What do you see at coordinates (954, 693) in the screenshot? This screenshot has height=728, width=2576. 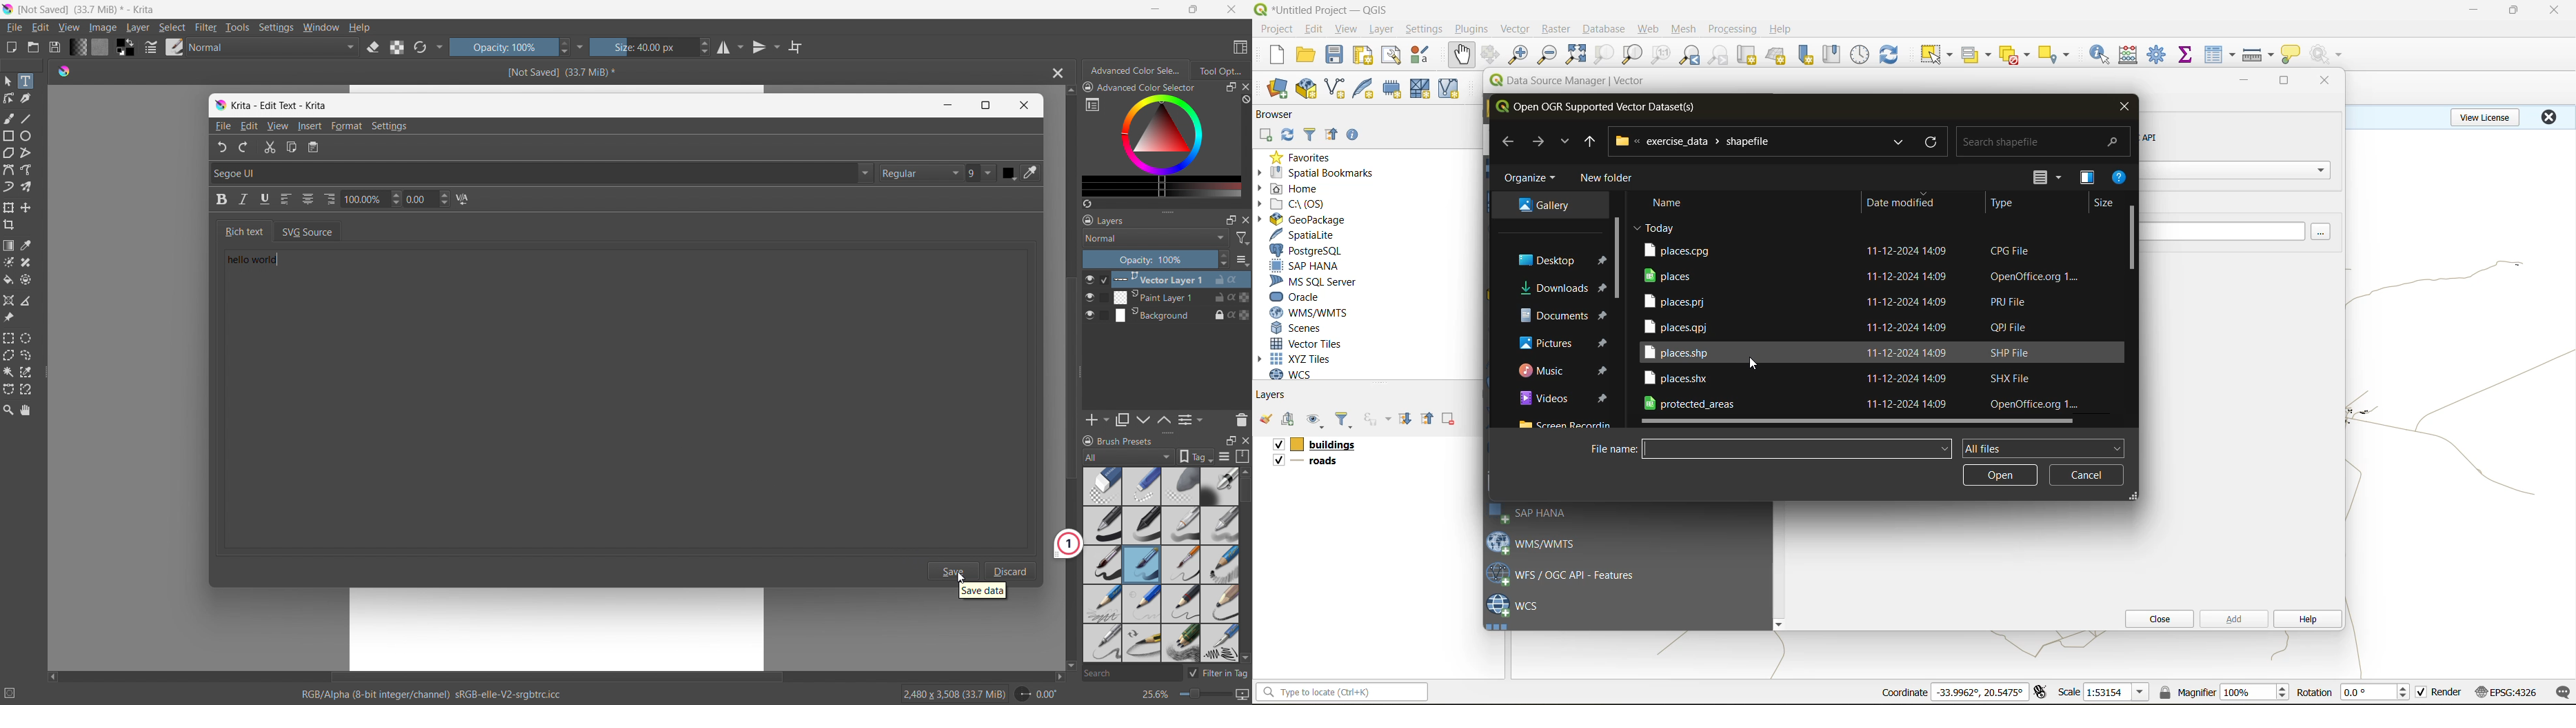 I see `2480 X 3508 (33.5 MiB)` at bounding box center [954, 693].